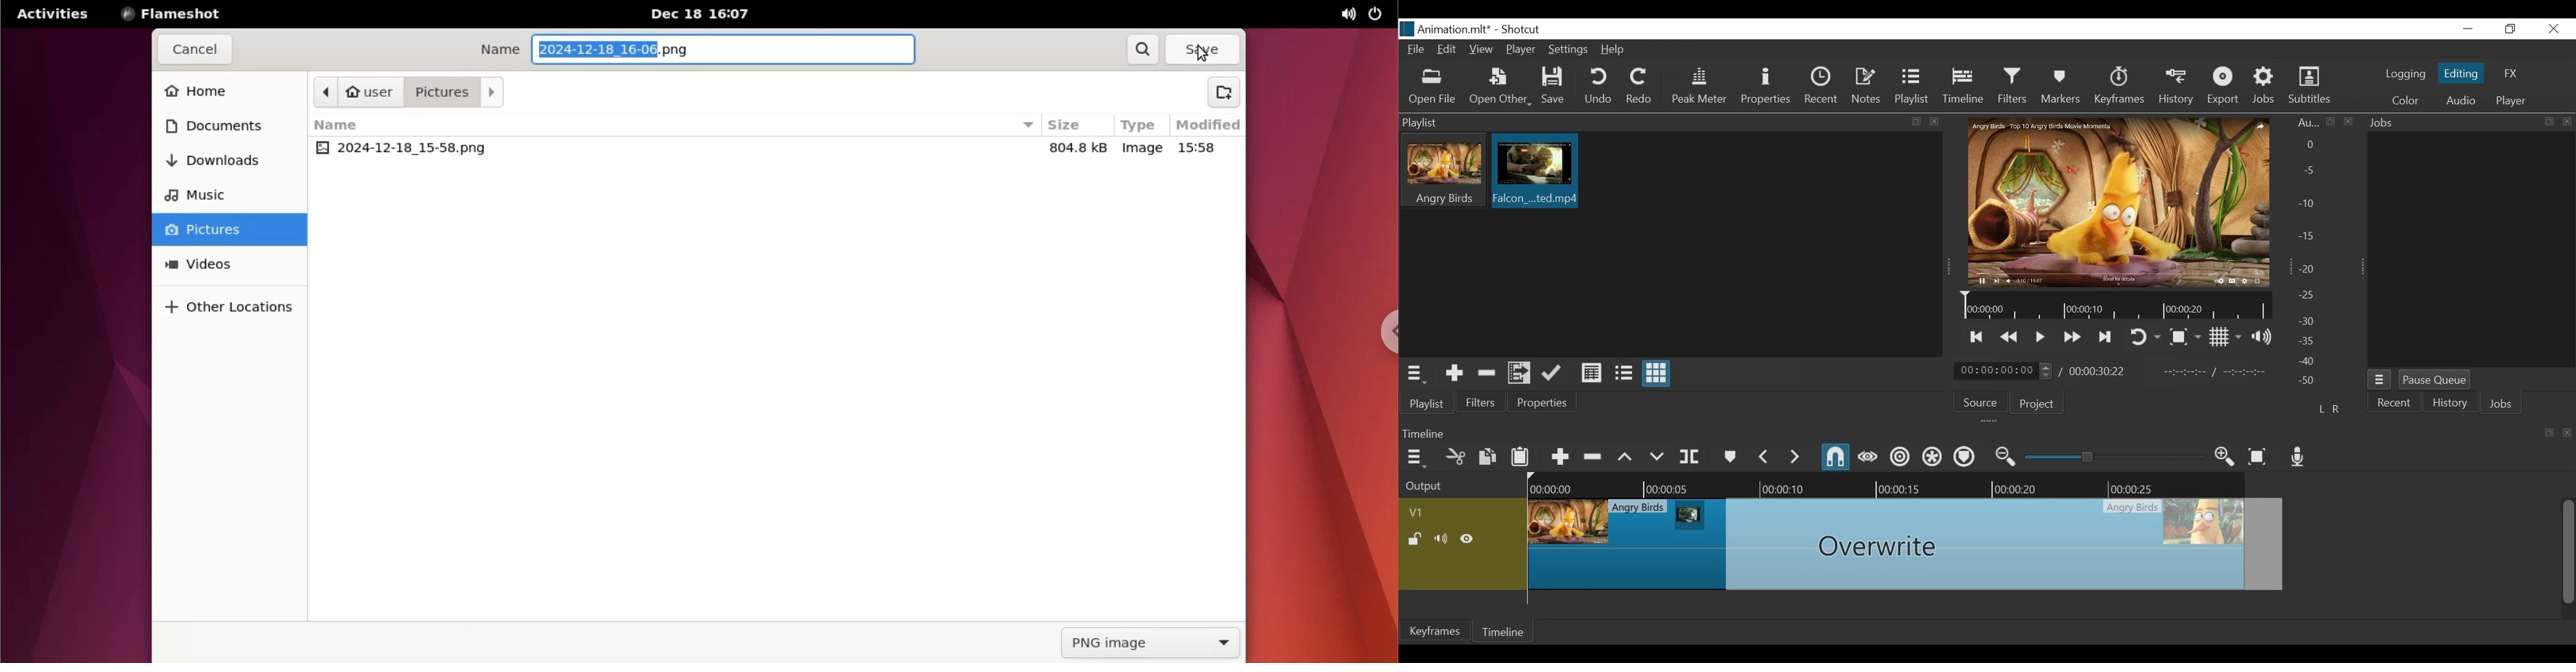 The width and height of the screenshot is (2576, 672). What do you see at coordinates (1536, 171) in the screenshot?
I see `Clip` at bounding box center [1536, 171].